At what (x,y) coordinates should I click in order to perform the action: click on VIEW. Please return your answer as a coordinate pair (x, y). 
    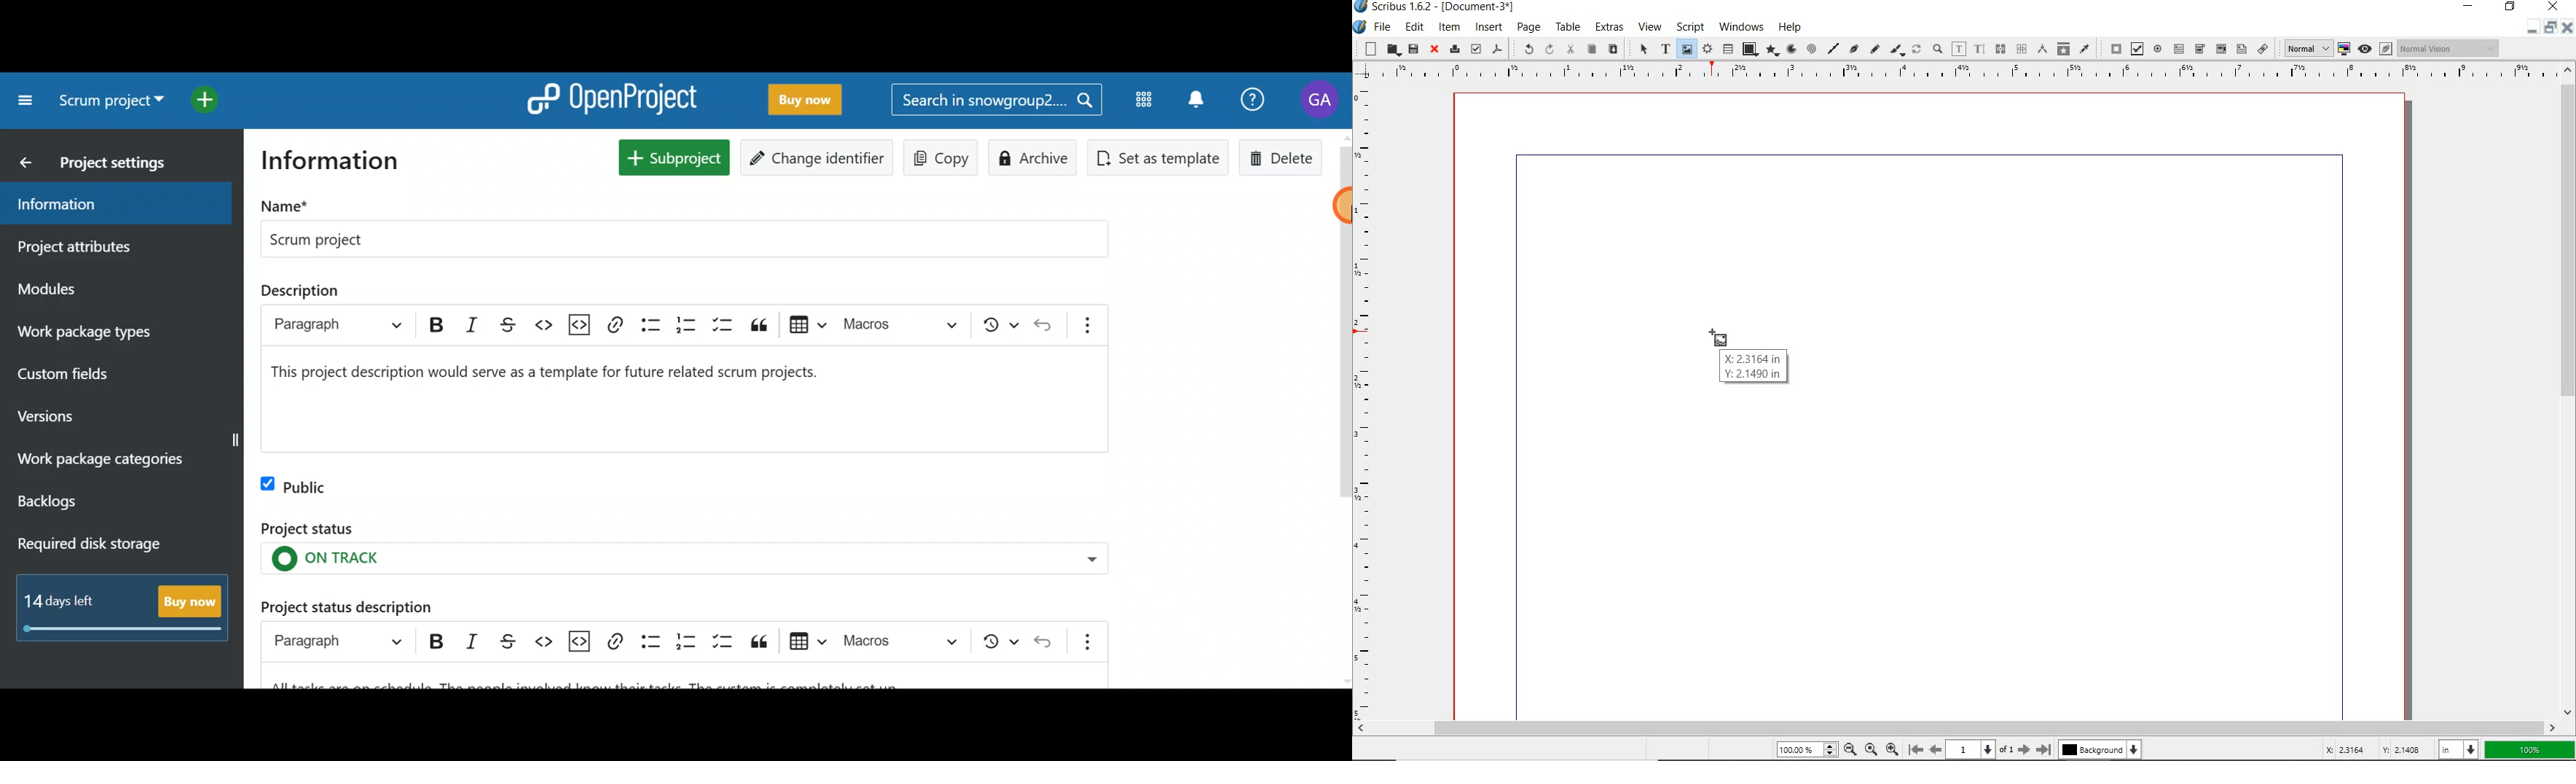
    Looking at the image, I should click on (1651, 26).